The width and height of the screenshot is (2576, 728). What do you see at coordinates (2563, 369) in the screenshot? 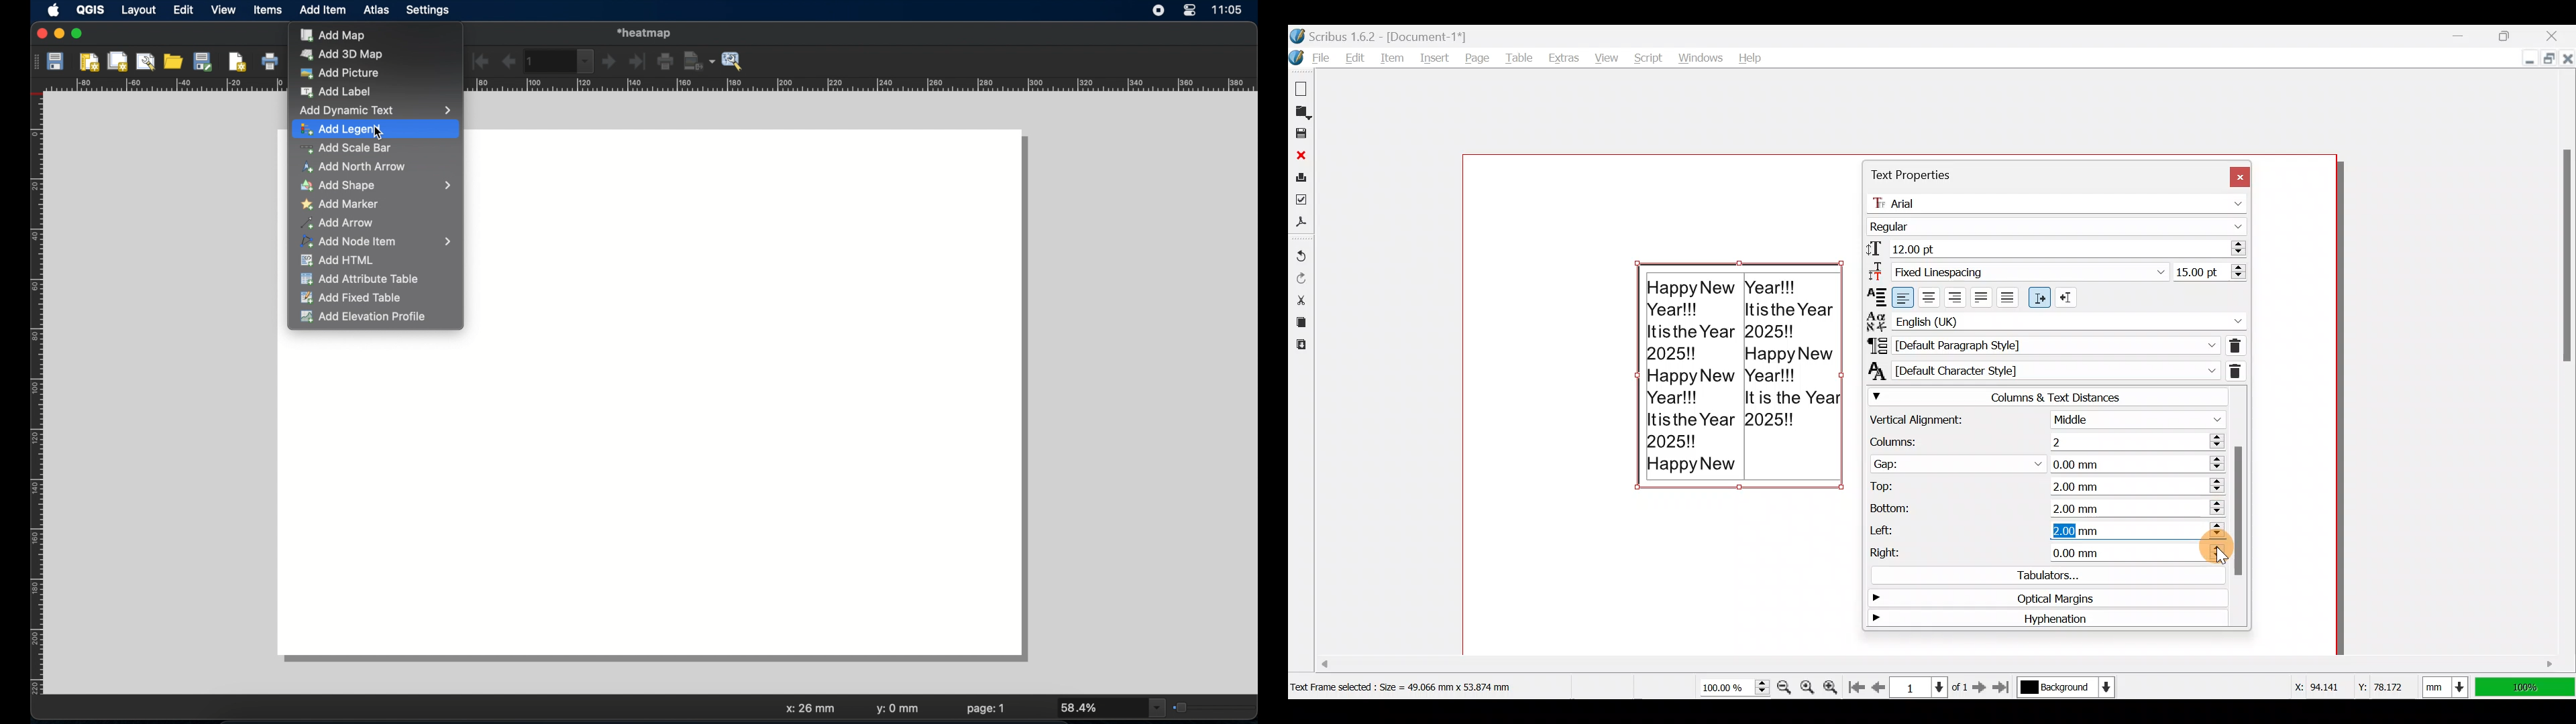
I see `Scroll bar` at bounding box center [2563, 369].